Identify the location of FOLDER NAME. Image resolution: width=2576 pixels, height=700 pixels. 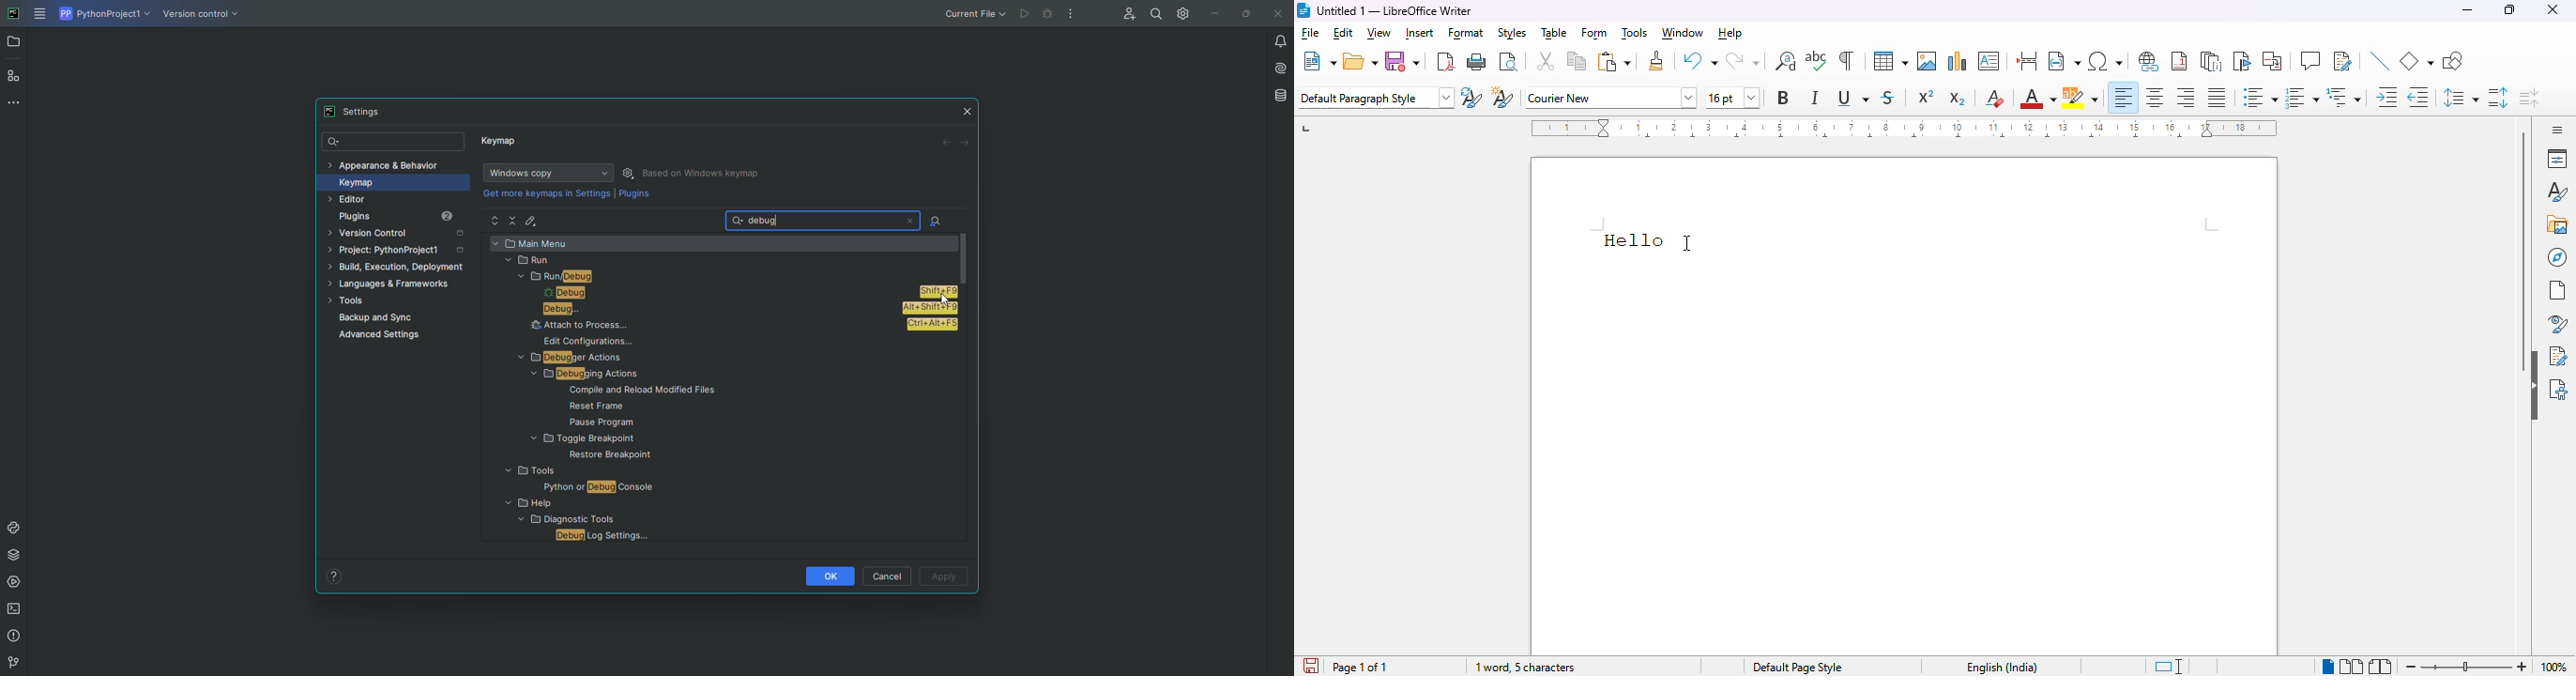
(561, 521).